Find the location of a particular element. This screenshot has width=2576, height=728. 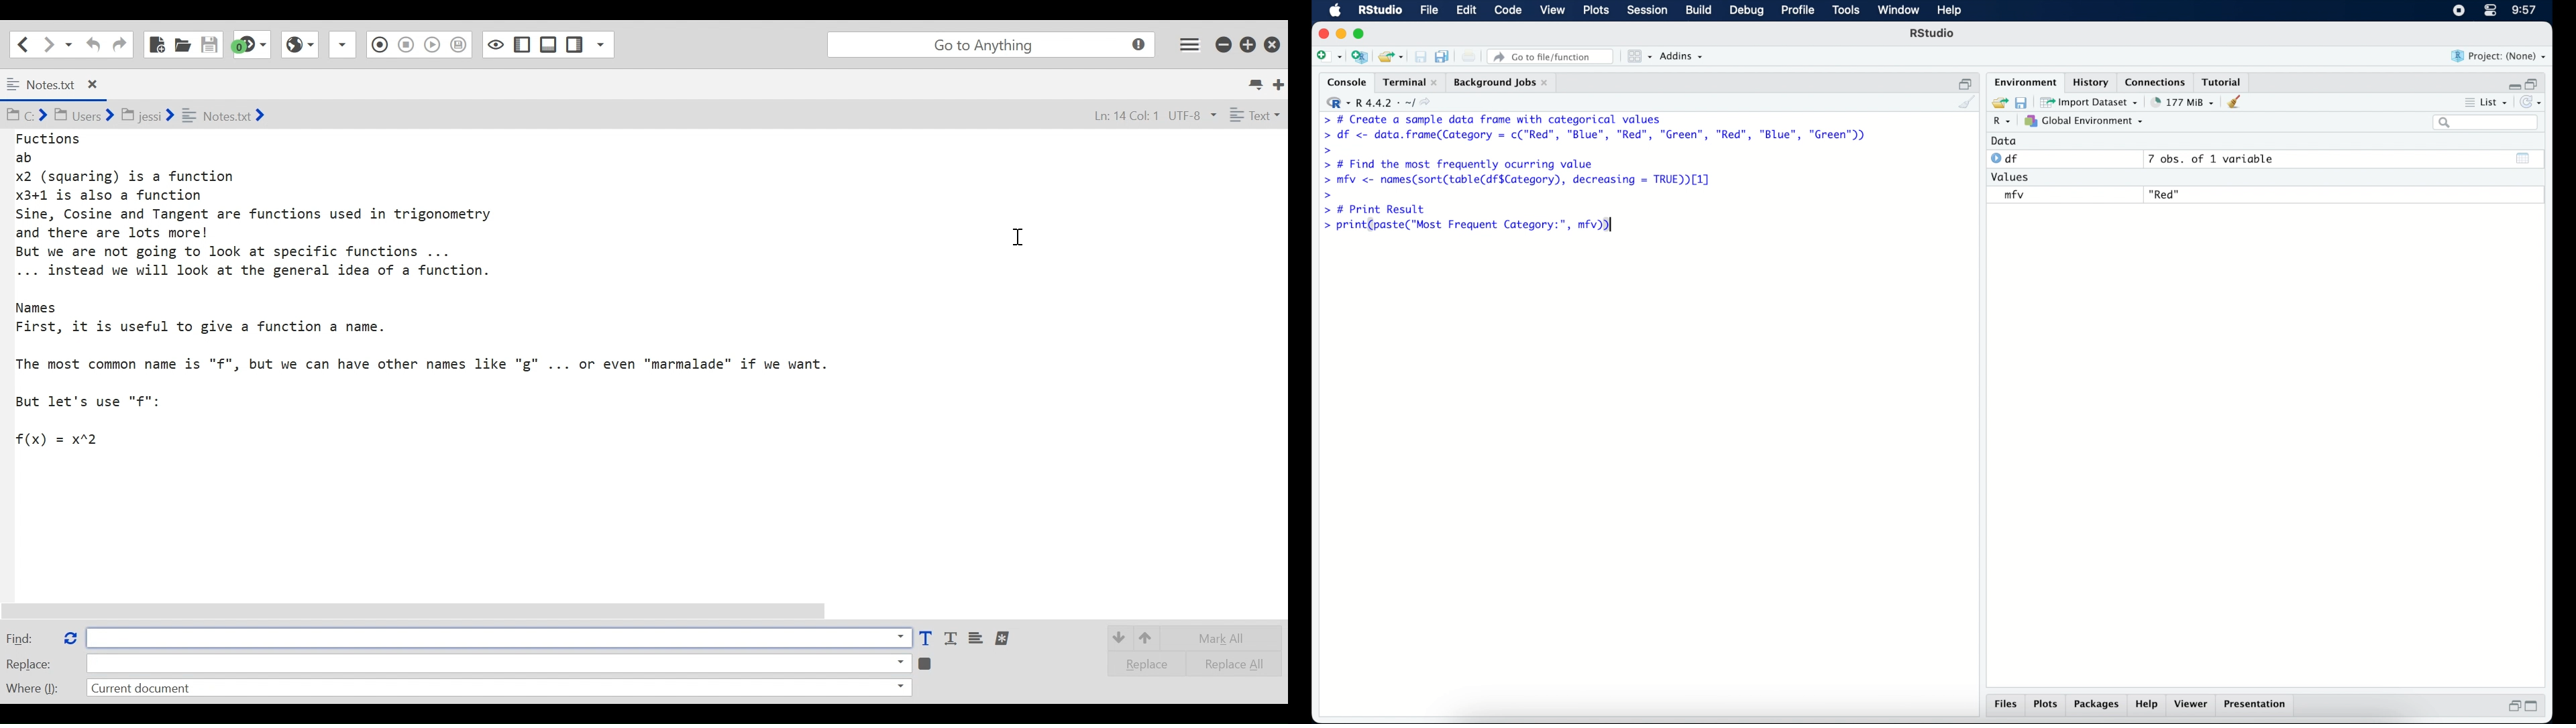

restore down is located at coordinates (1964, 81).